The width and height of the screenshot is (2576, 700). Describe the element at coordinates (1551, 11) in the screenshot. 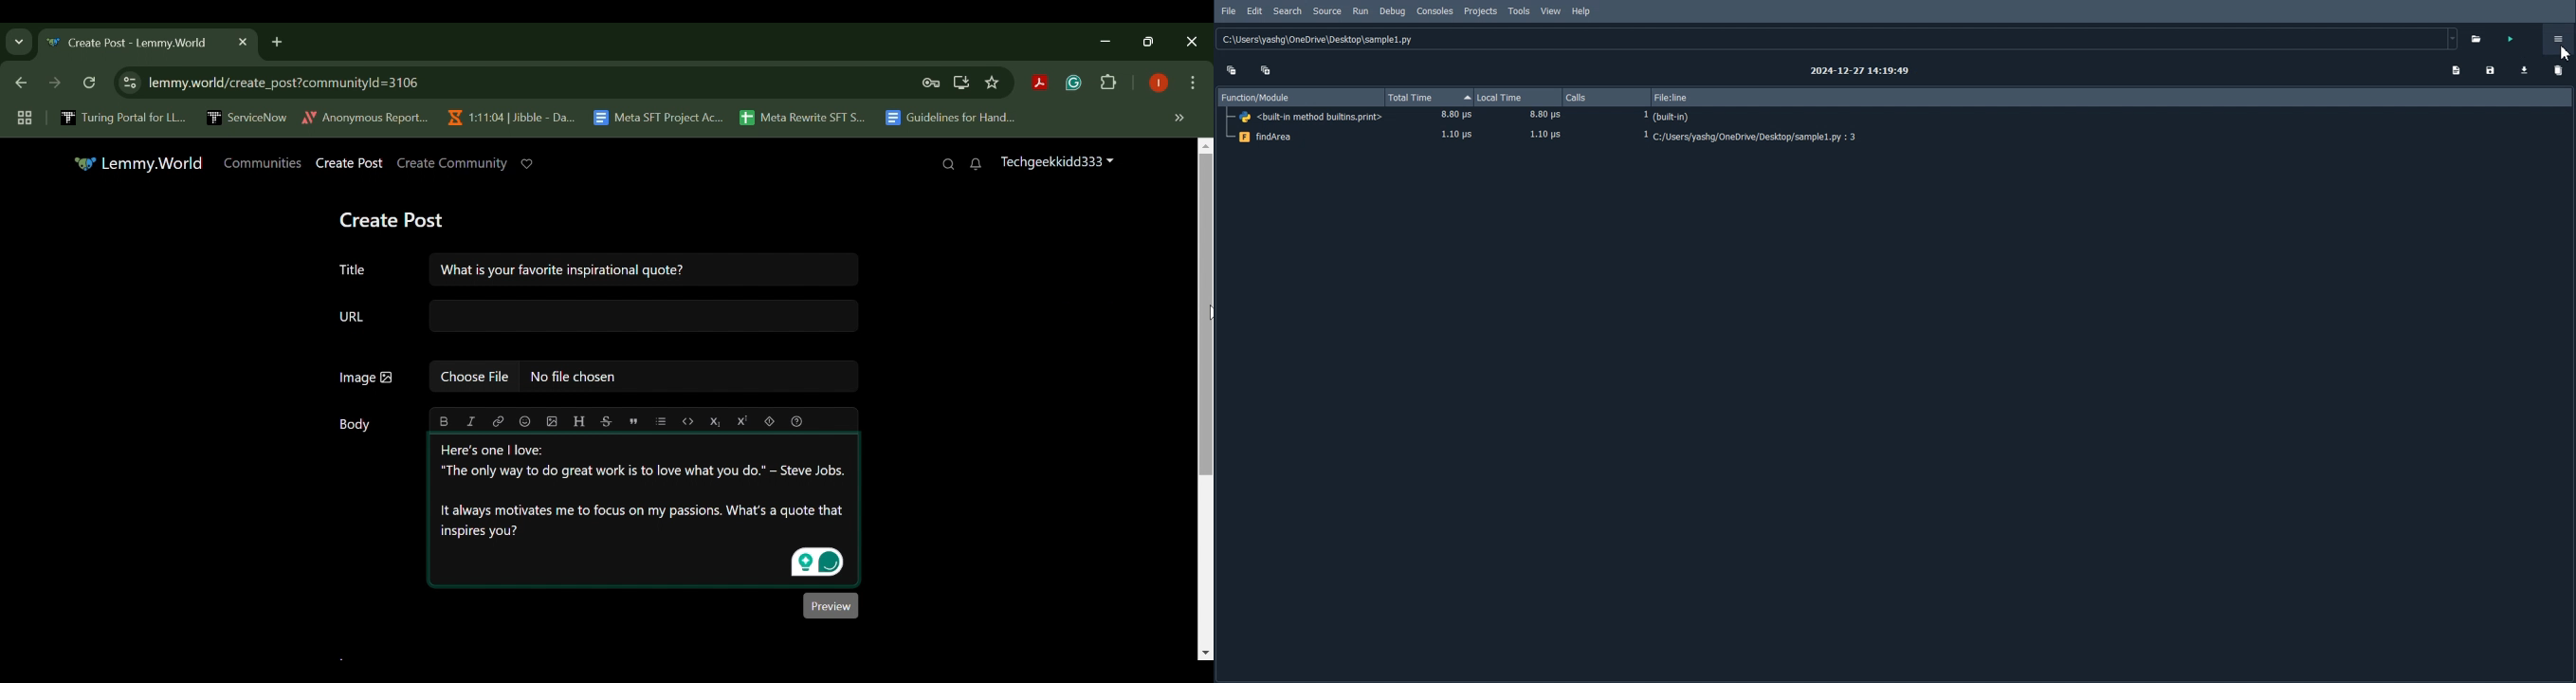

I see `View` at that location.